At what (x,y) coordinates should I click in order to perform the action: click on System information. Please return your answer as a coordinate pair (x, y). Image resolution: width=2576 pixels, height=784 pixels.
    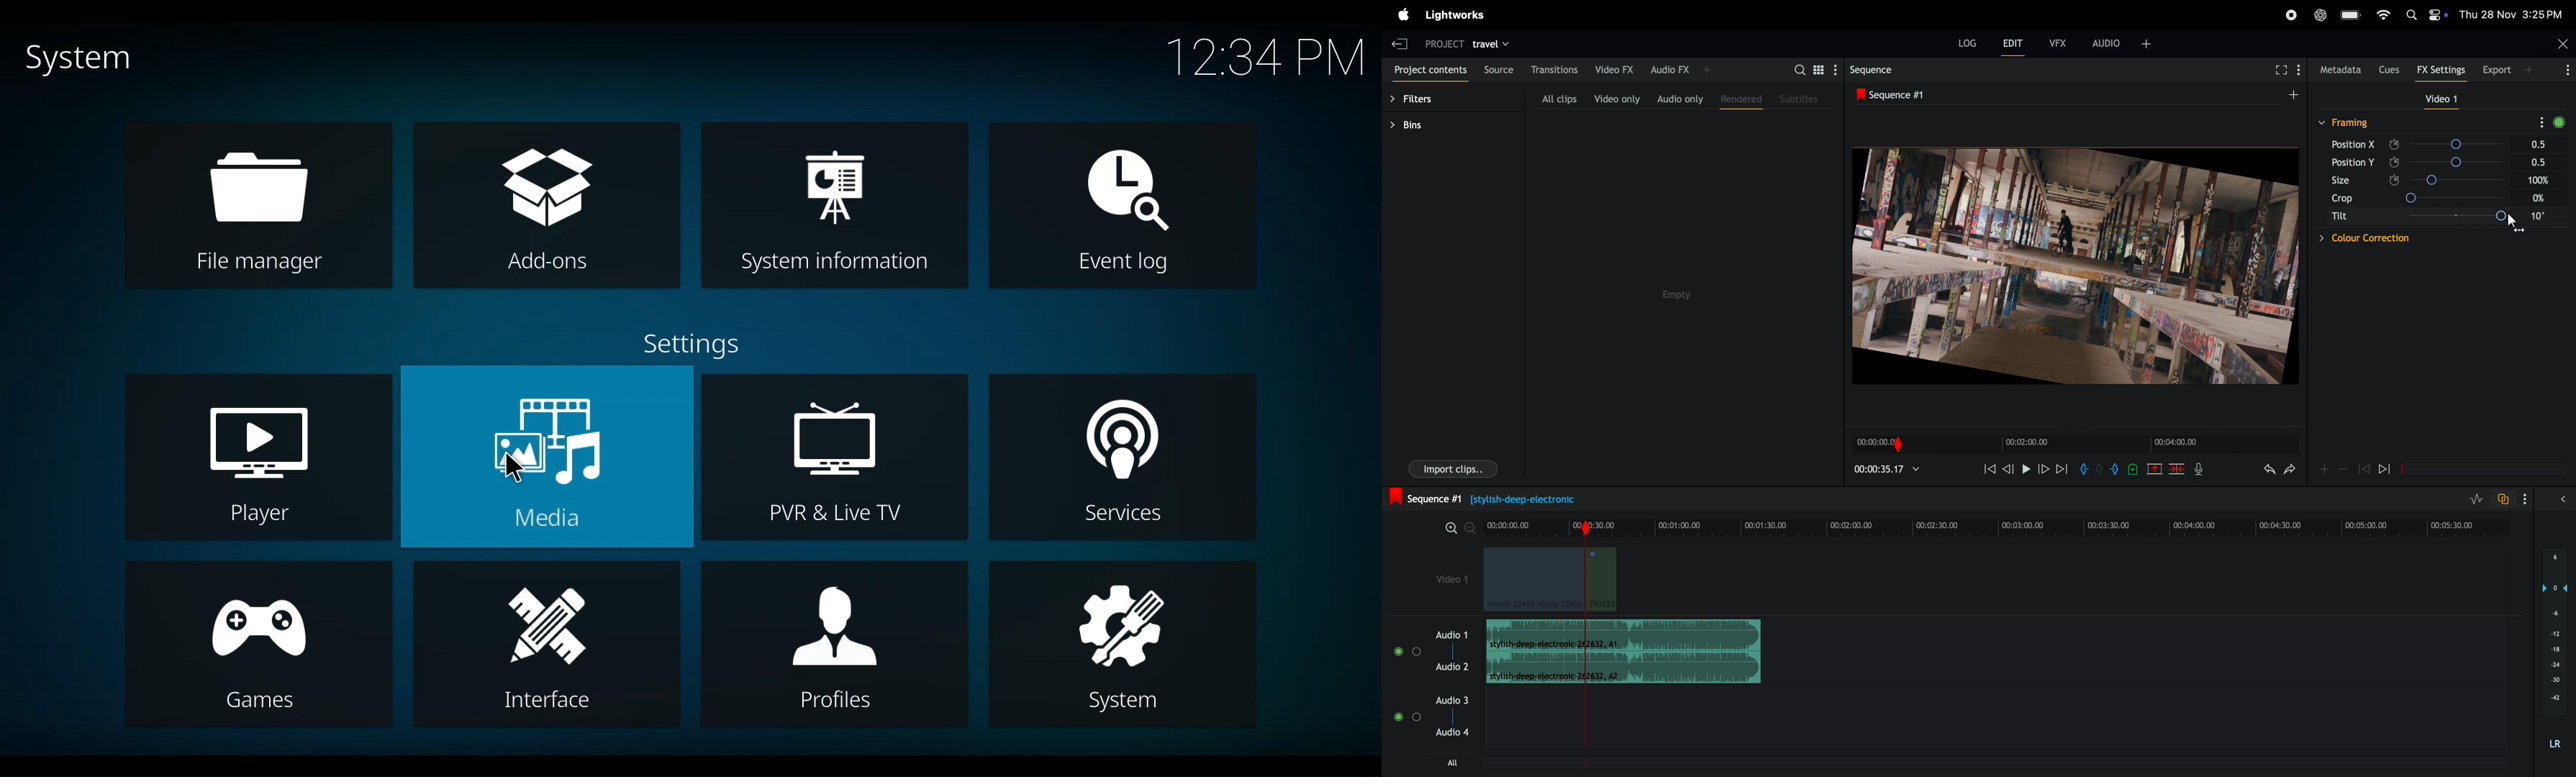
    Looking at the image, I should click on (836, 206).